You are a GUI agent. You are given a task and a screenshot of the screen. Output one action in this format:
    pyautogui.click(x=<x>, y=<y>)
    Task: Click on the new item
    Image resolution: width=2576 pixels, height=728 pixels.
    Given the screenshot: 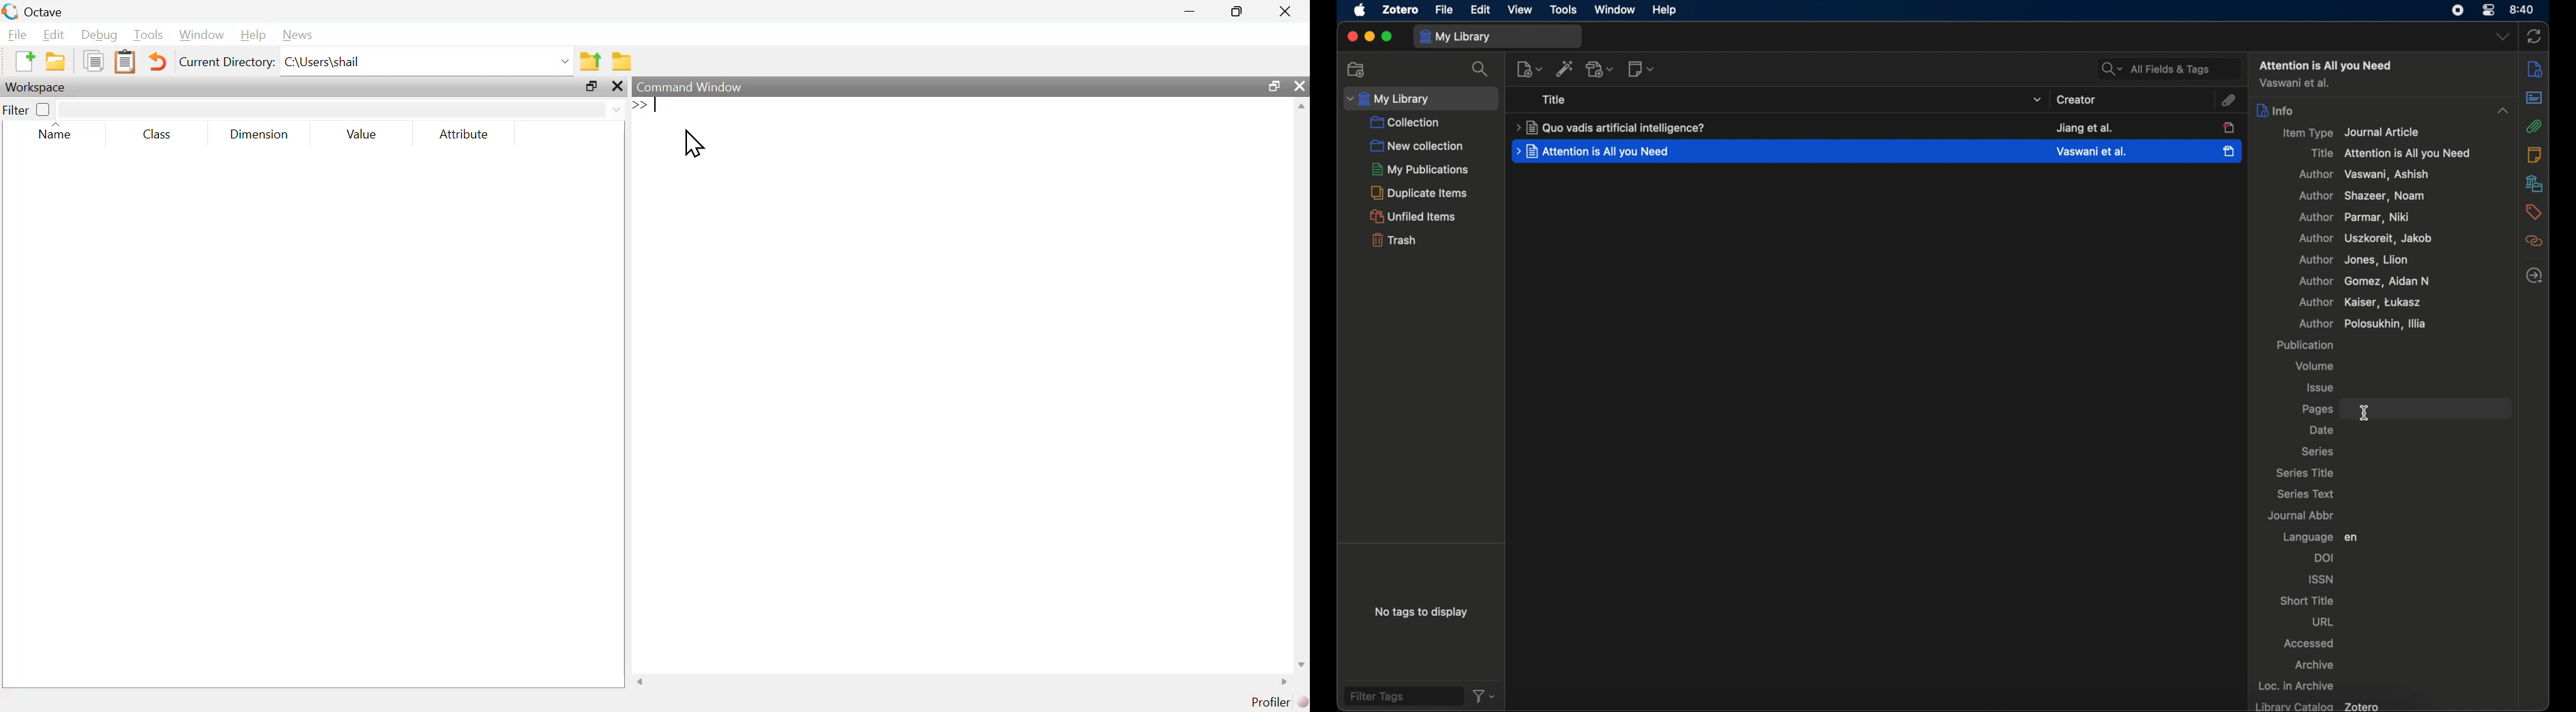 What is the action you would take?
    pyautogui.click(x=1529, y=69)
    